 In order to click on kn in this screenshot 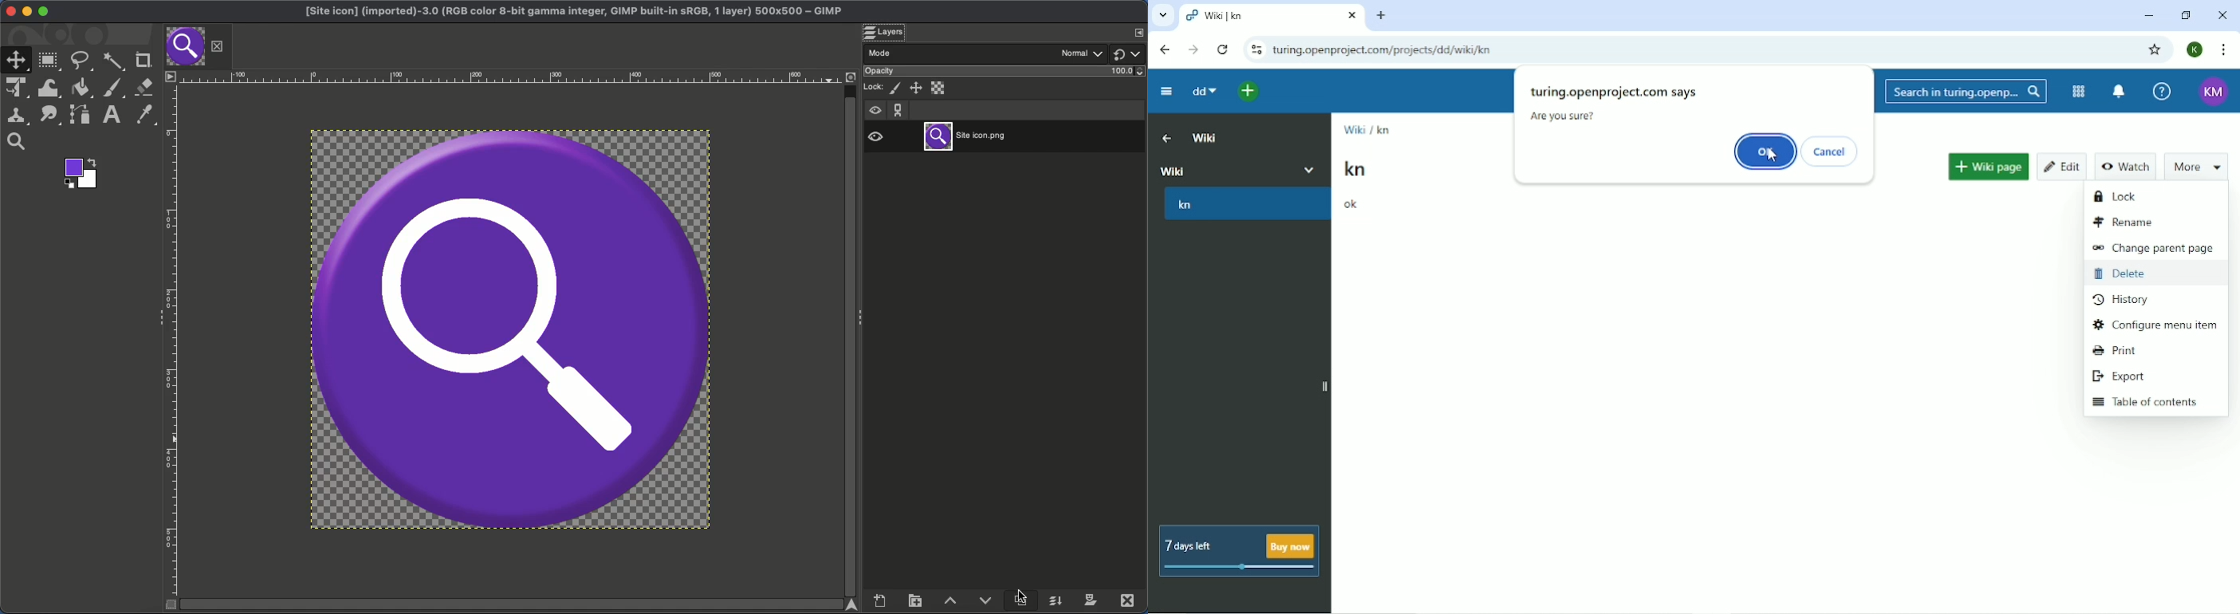, I will do `click(1356, 169)`.